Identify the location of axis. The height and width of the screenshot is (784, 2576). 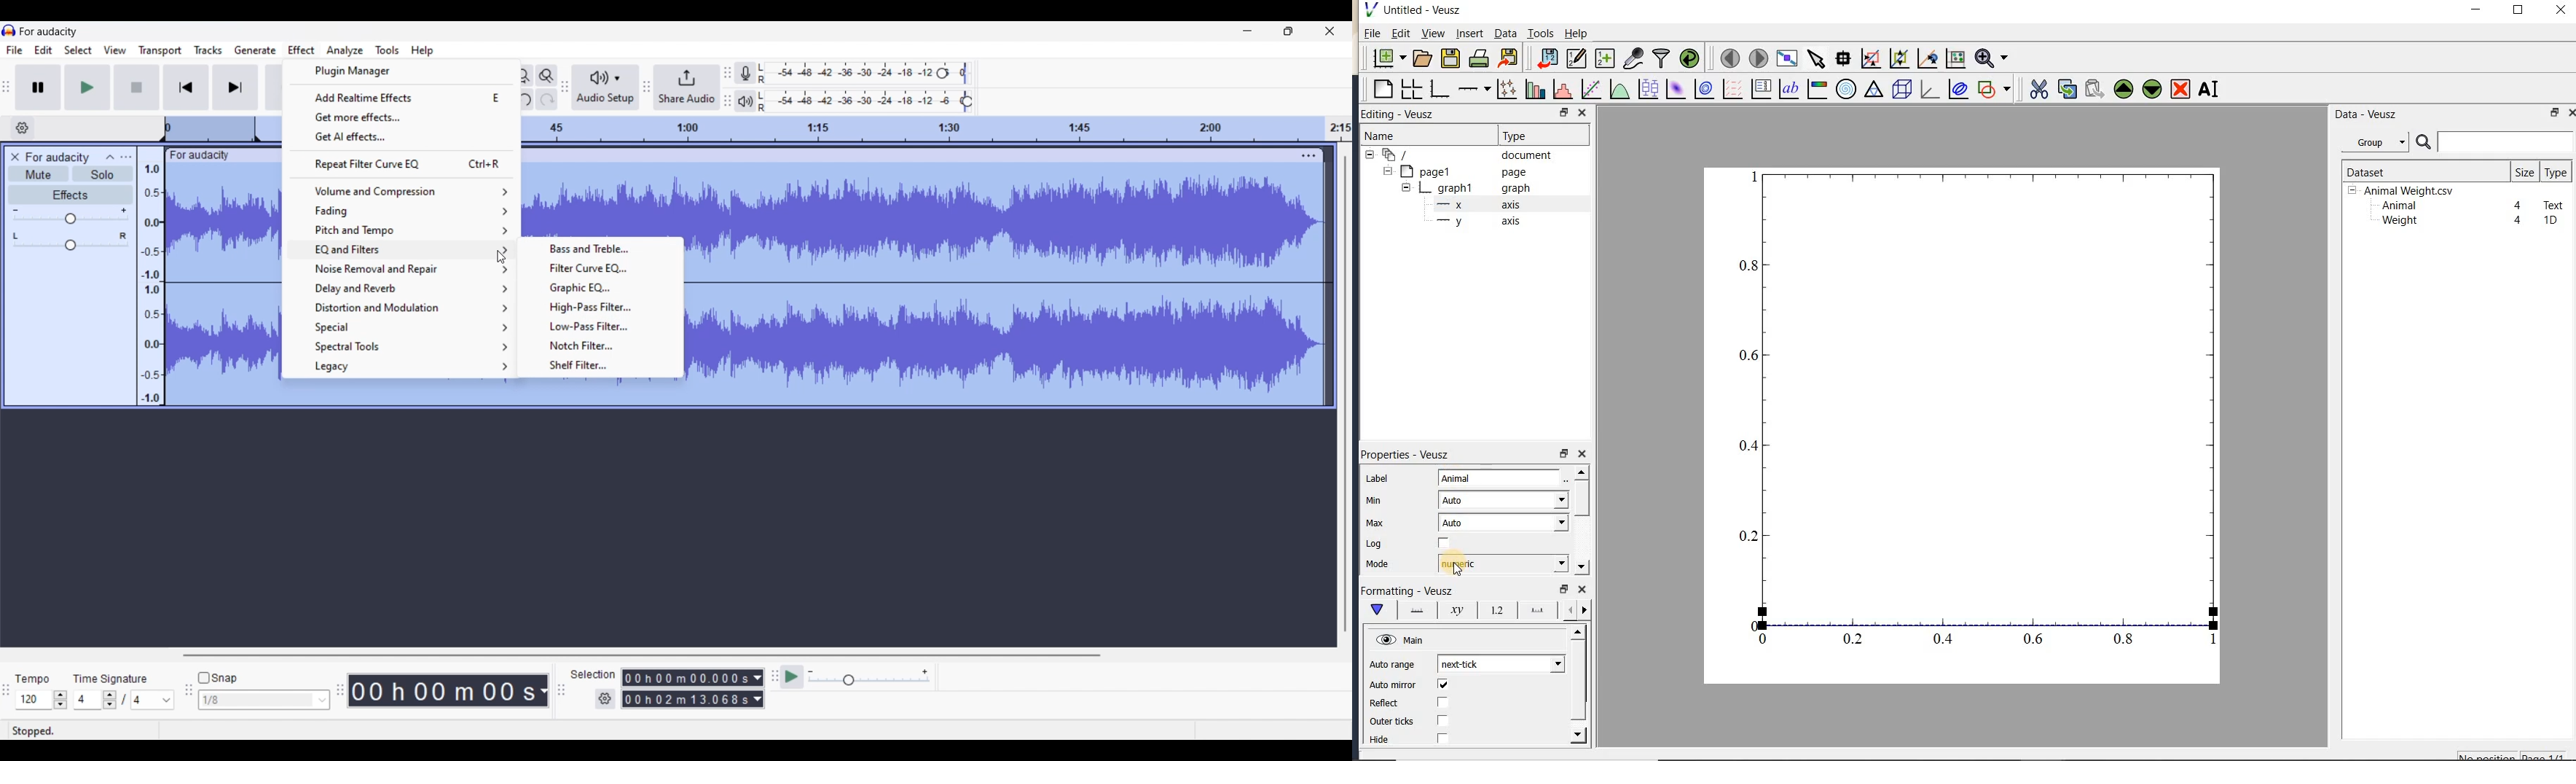
(1475, 222).